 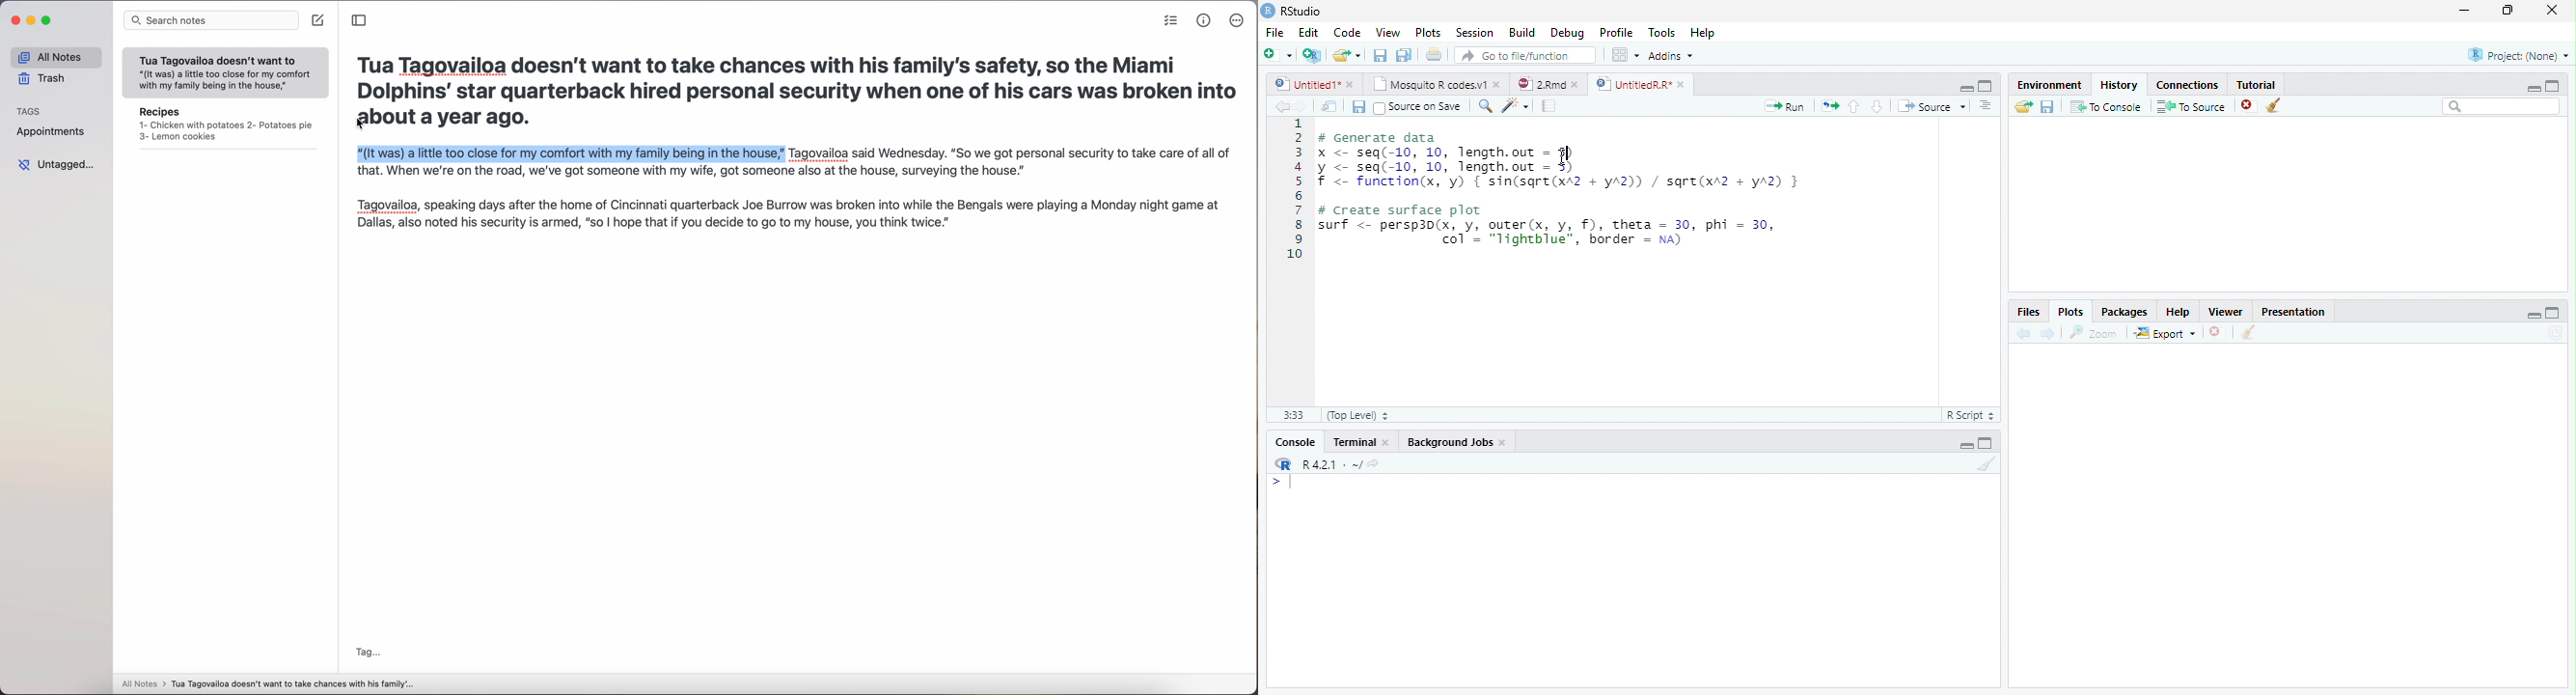 I want to click on Addins, so click(x=1671, y=56).